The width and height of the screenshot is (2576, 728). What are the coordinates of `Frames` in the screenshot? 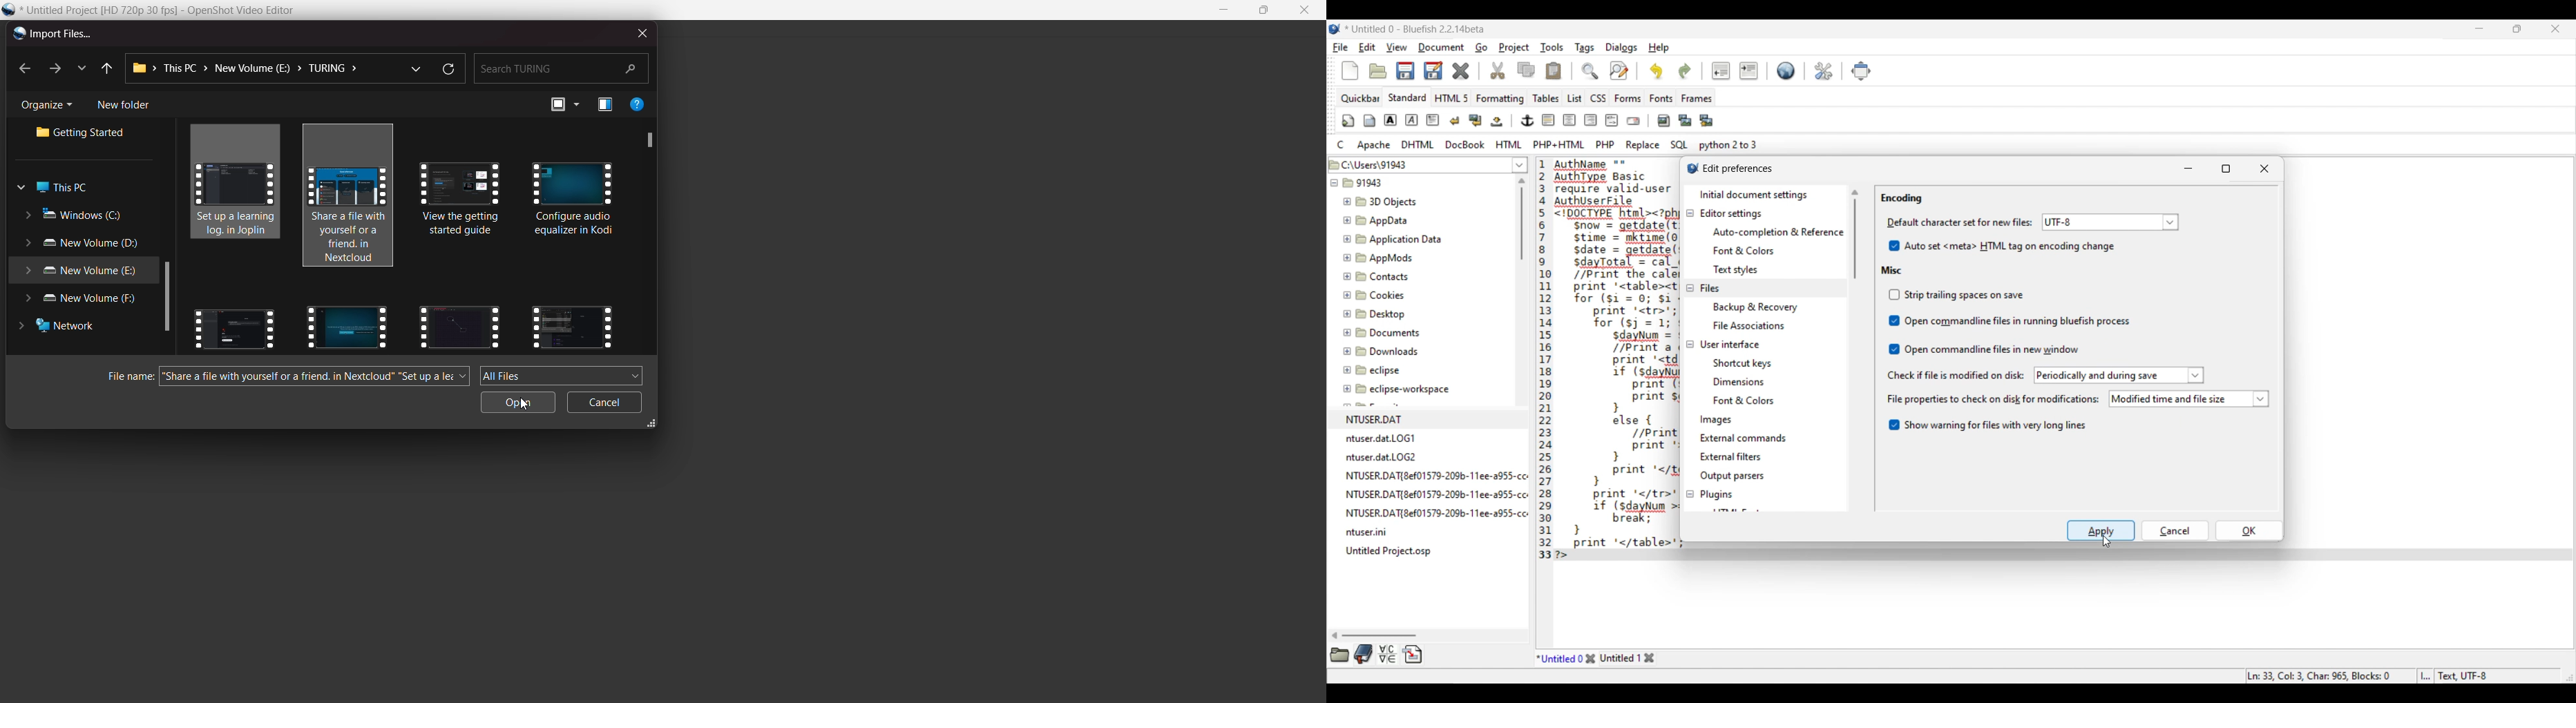 It's located at (1697, 98).